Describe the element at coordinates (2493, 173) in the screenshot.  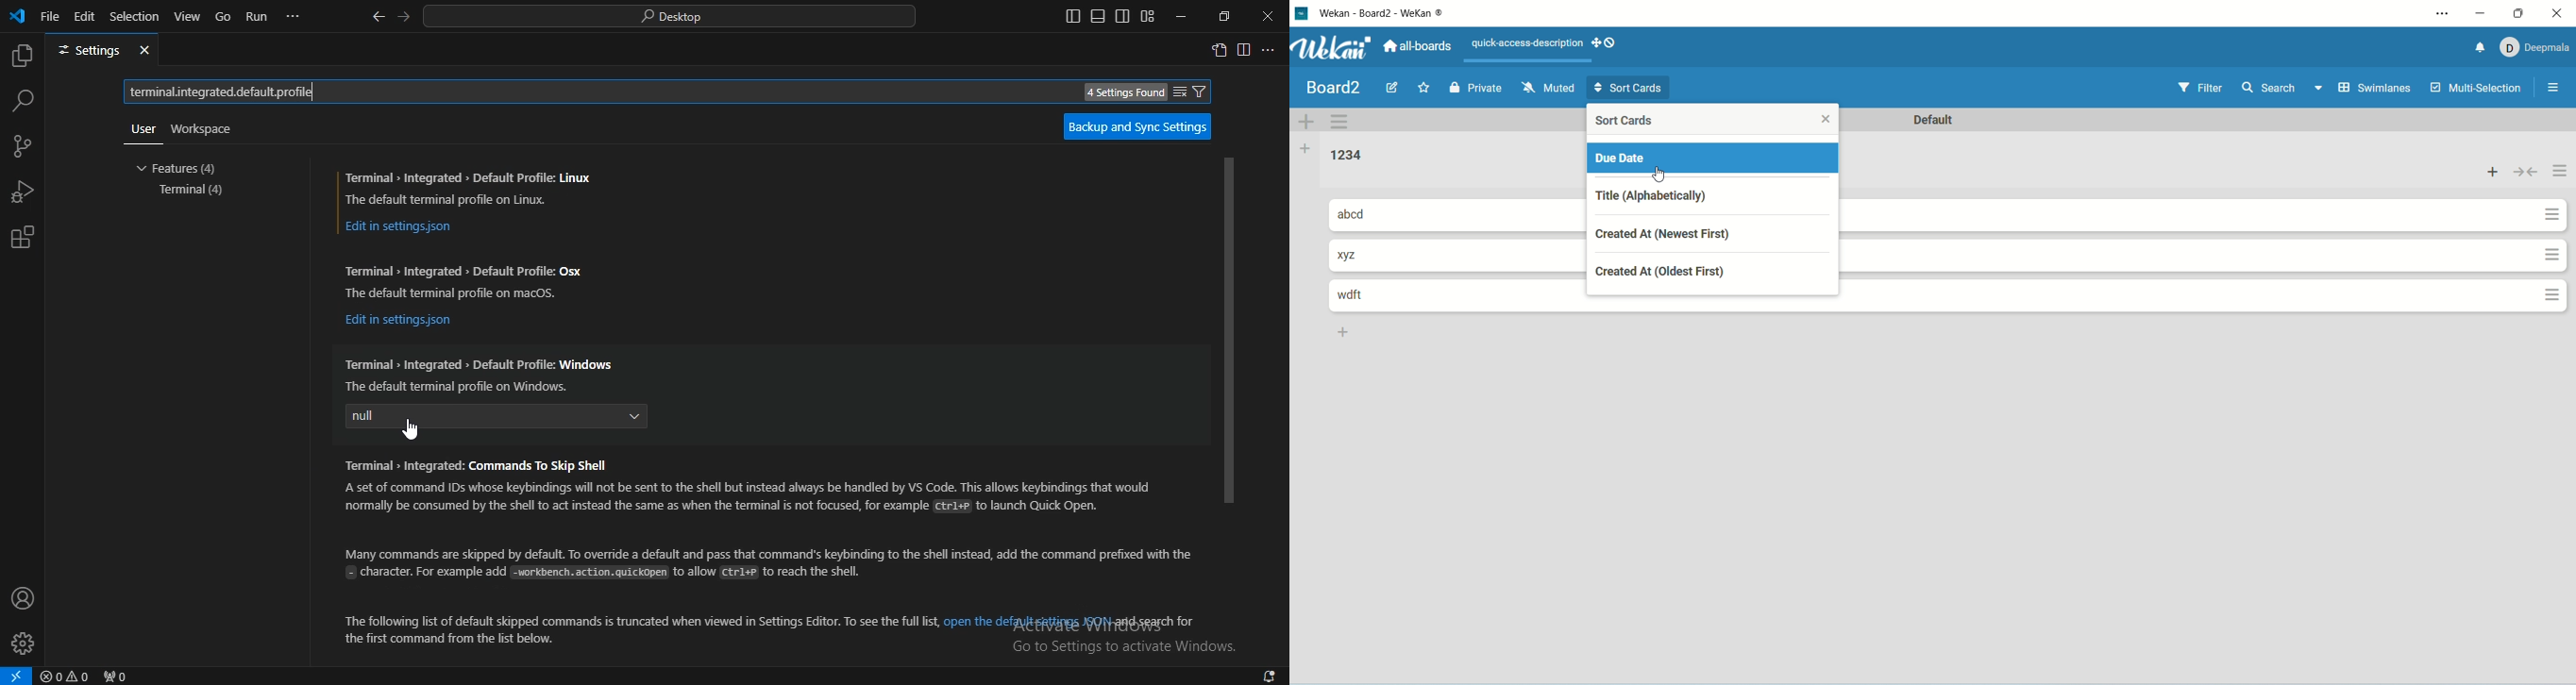
I see `add` at that location.